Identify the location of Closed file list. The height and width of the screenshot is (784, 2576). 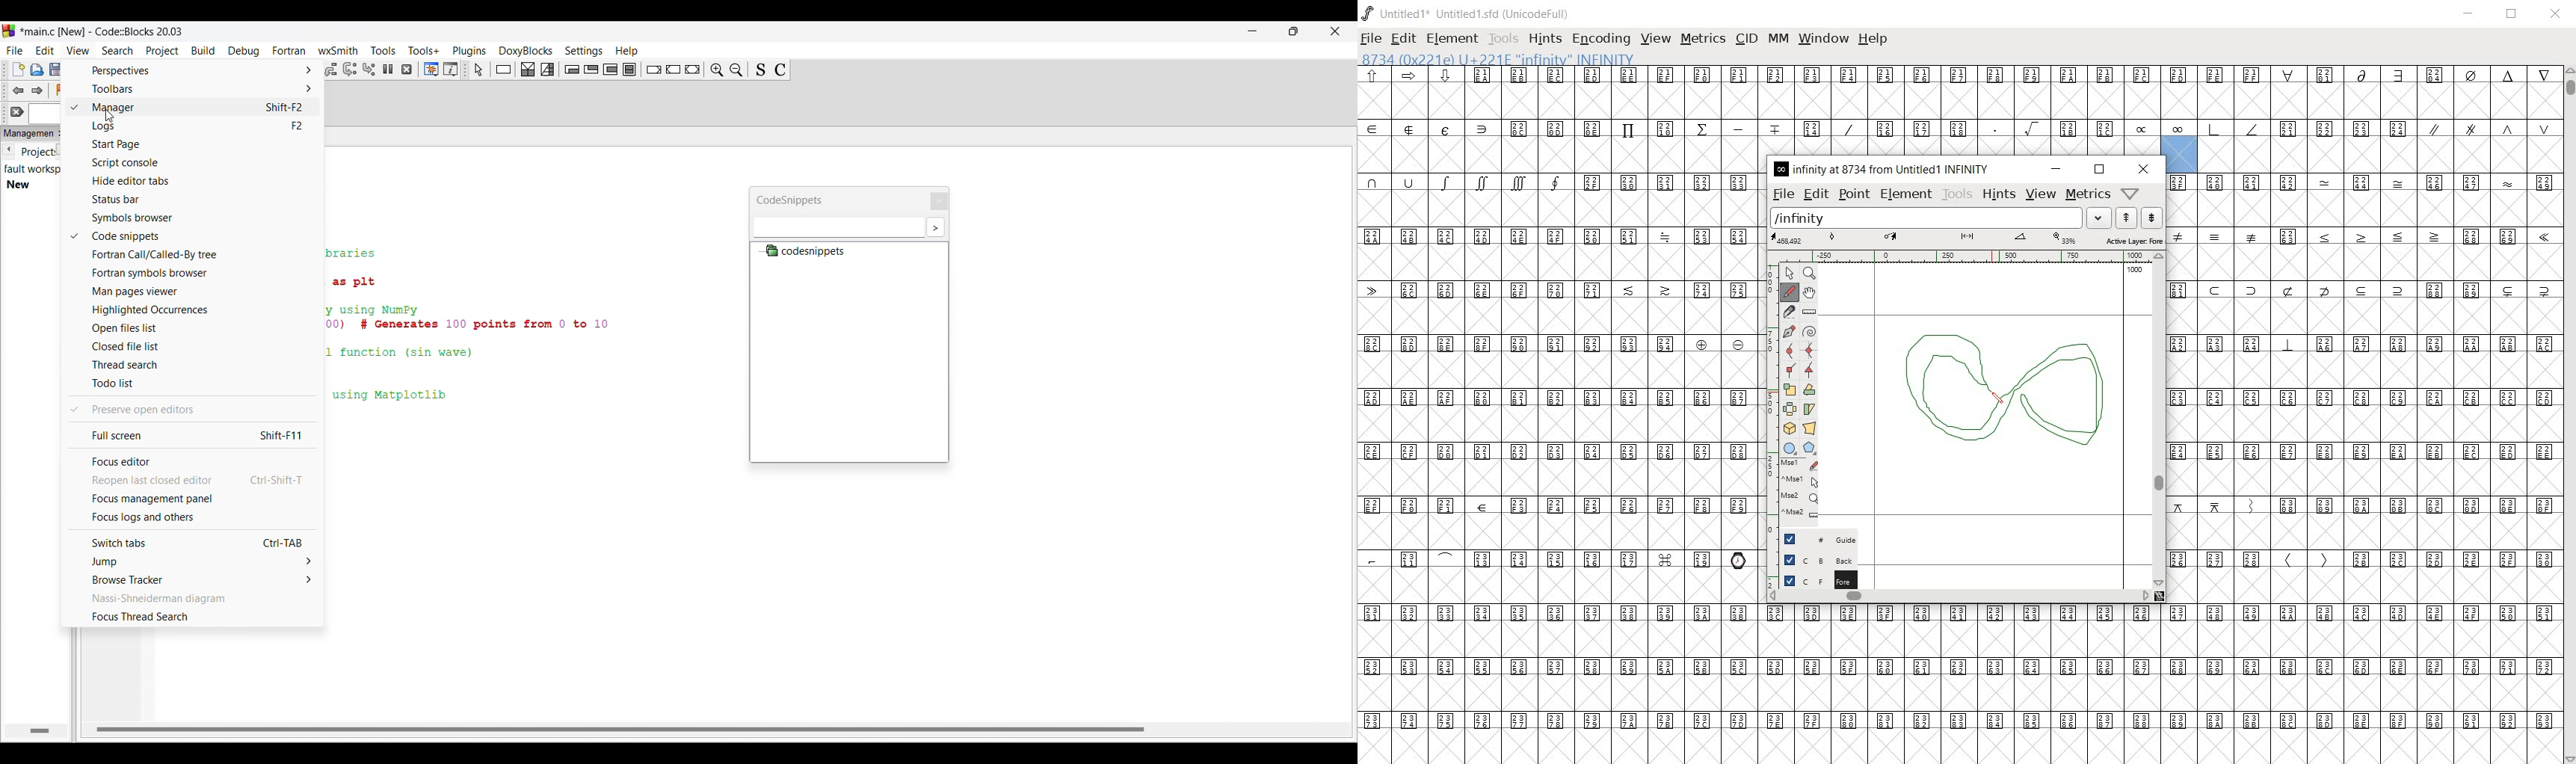
(201, 347).